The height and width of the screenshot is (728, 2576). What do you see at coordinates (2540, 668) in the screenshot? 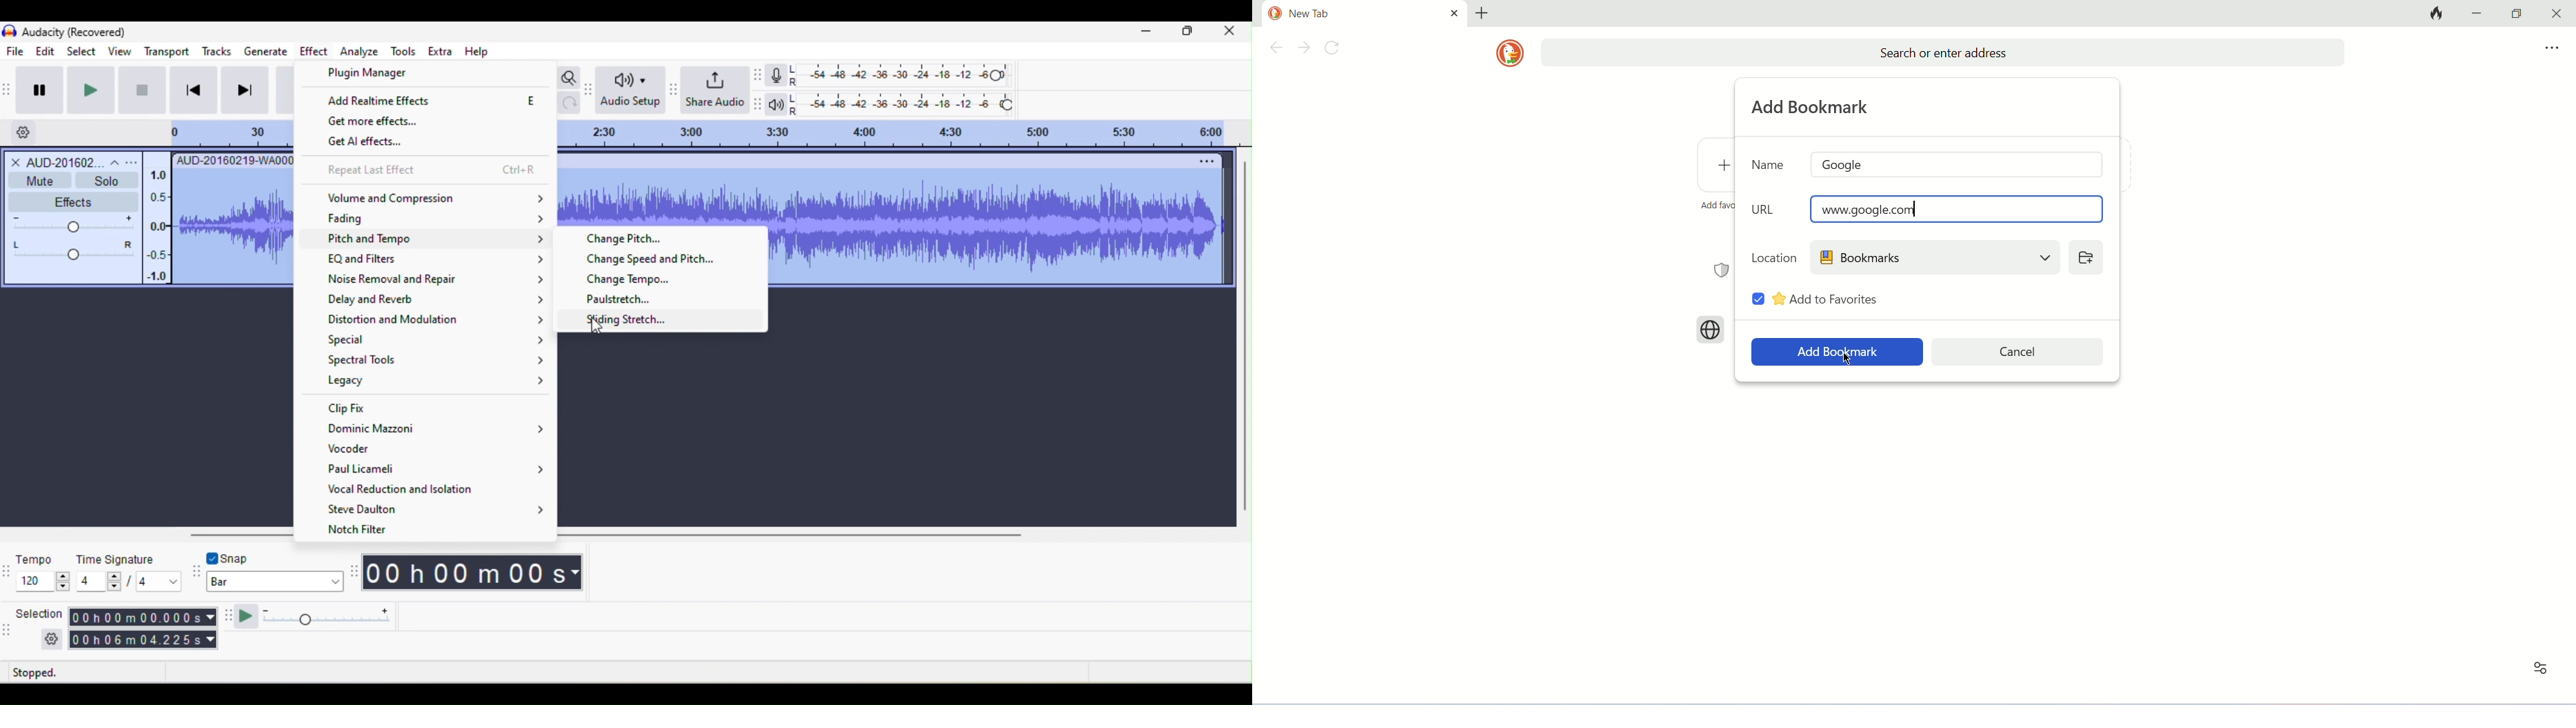
I see `view option` at bounding box center [2540, 668].